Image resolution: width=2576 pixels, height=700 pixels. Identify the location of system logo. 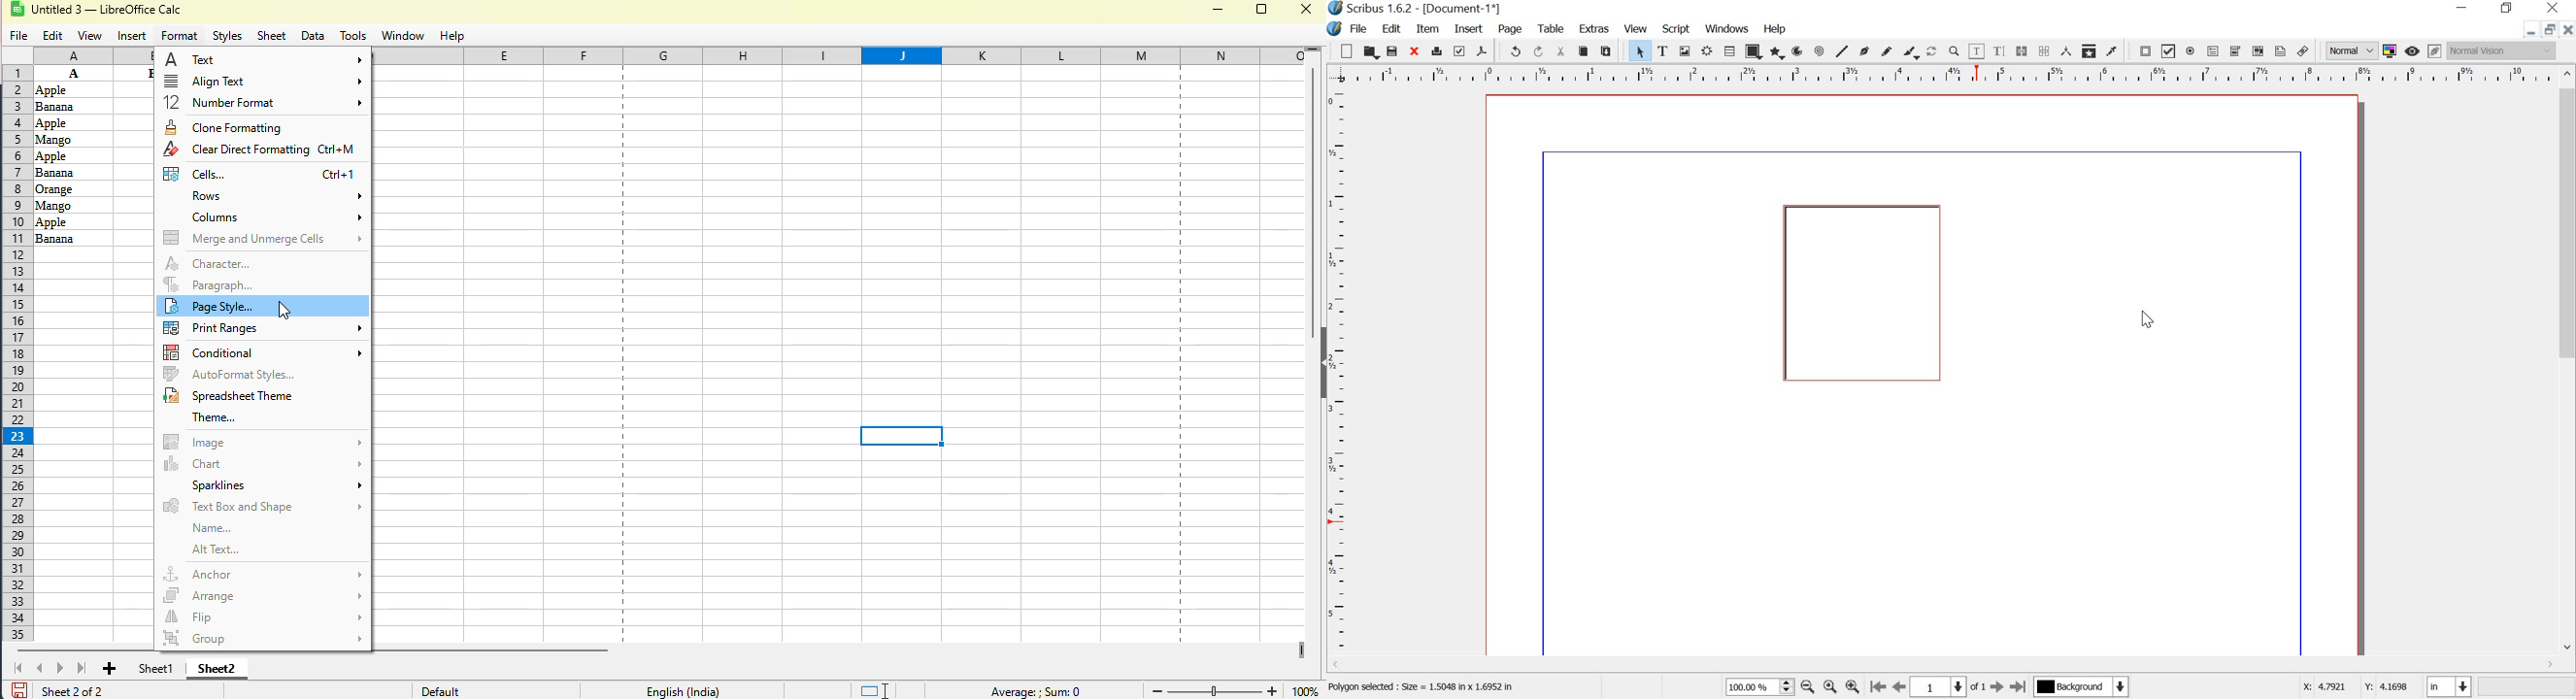
(1335, 28).